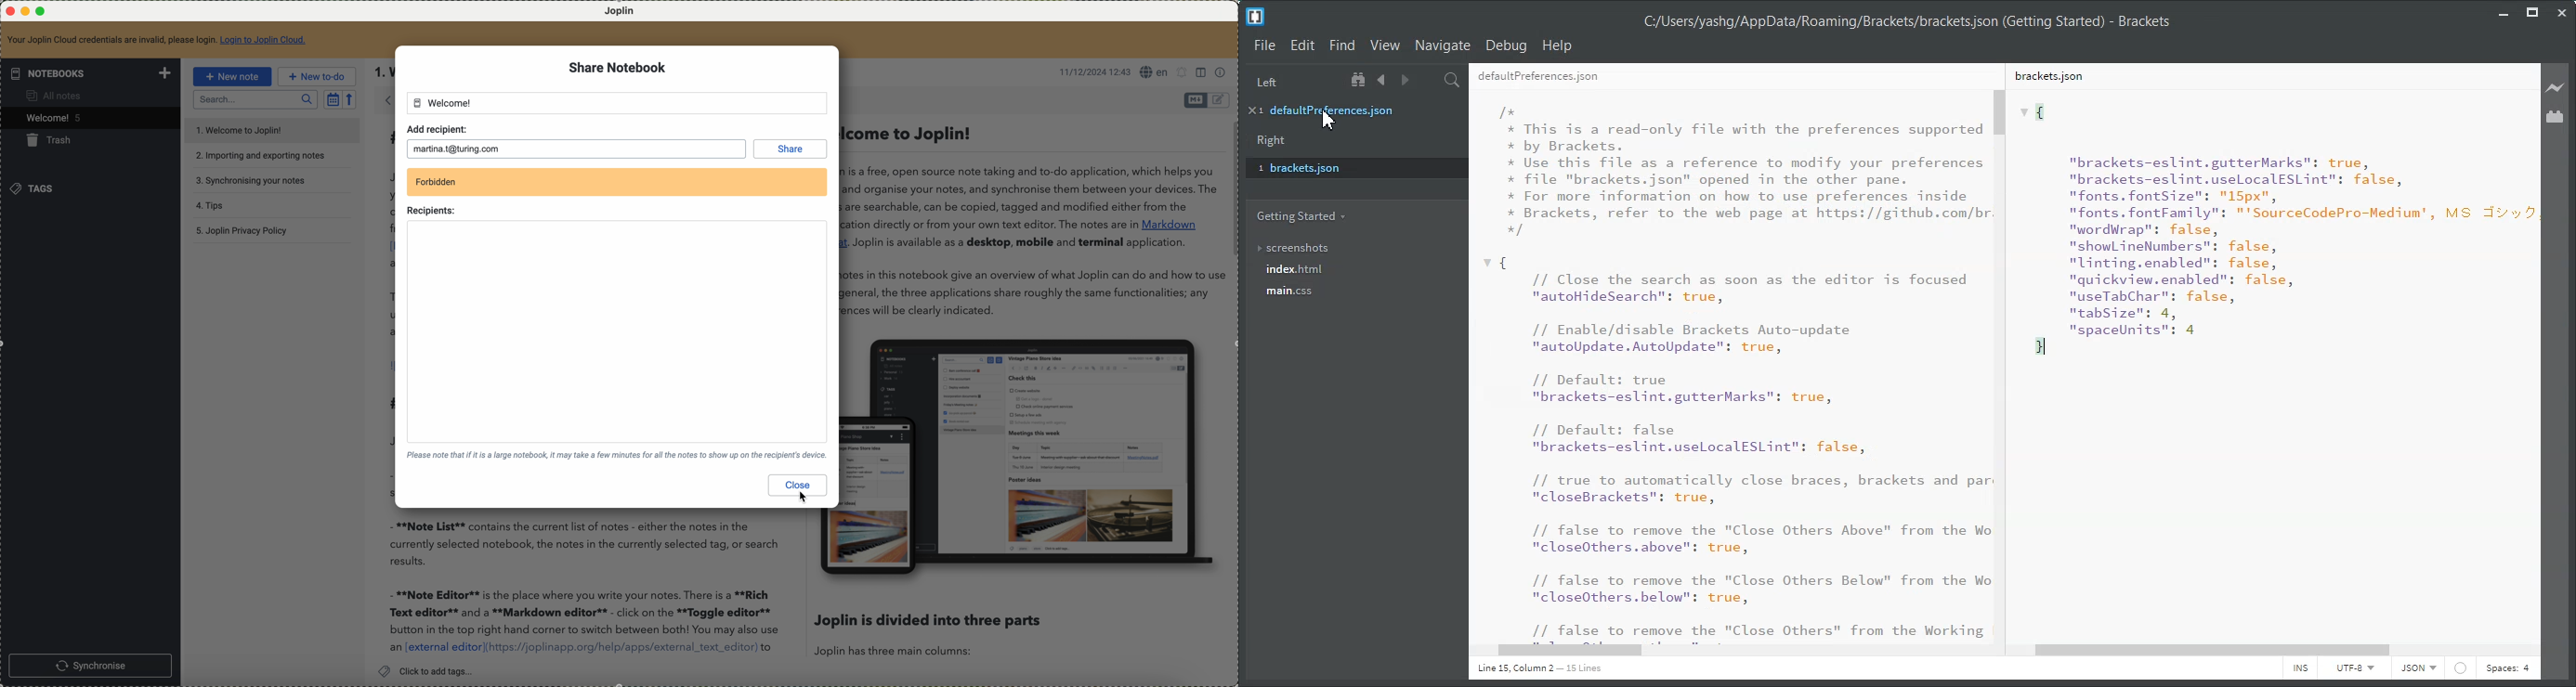 Image resolution: width=2576 pixels, height=700 pixels. Describe the element at coordinates (255, 100) in the screenshot. I see `search bar` at that location.